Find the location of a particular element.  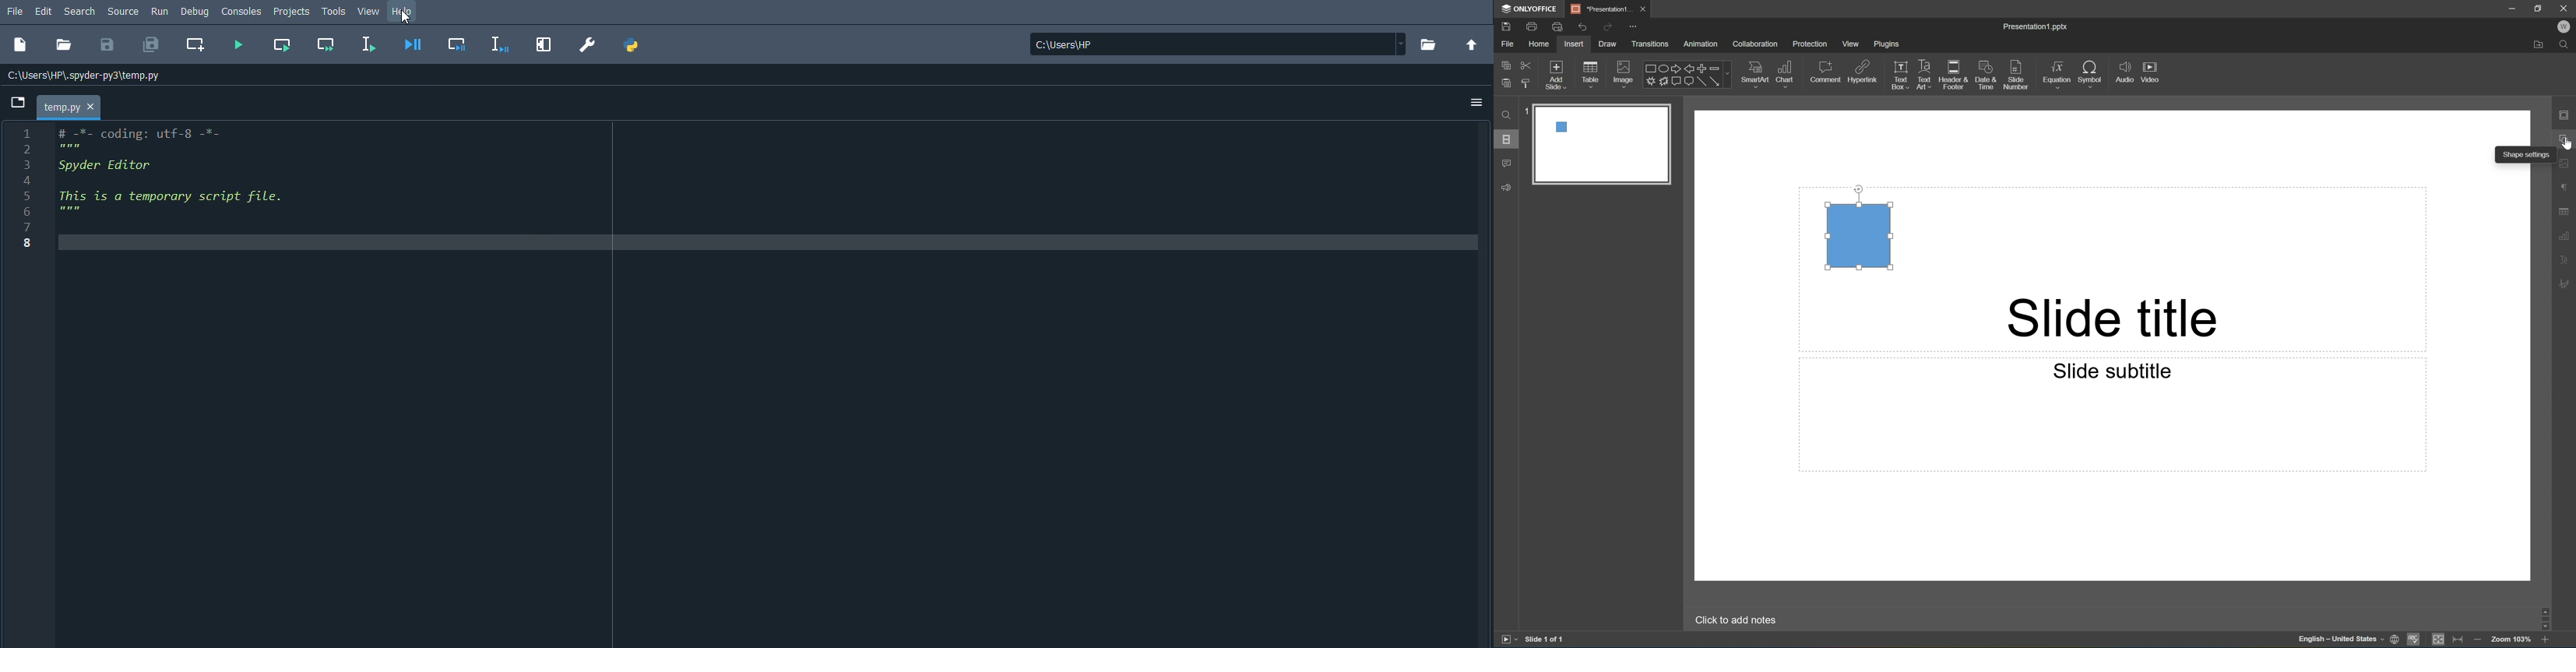

Spell checking is located at coordinates (2413, 640).